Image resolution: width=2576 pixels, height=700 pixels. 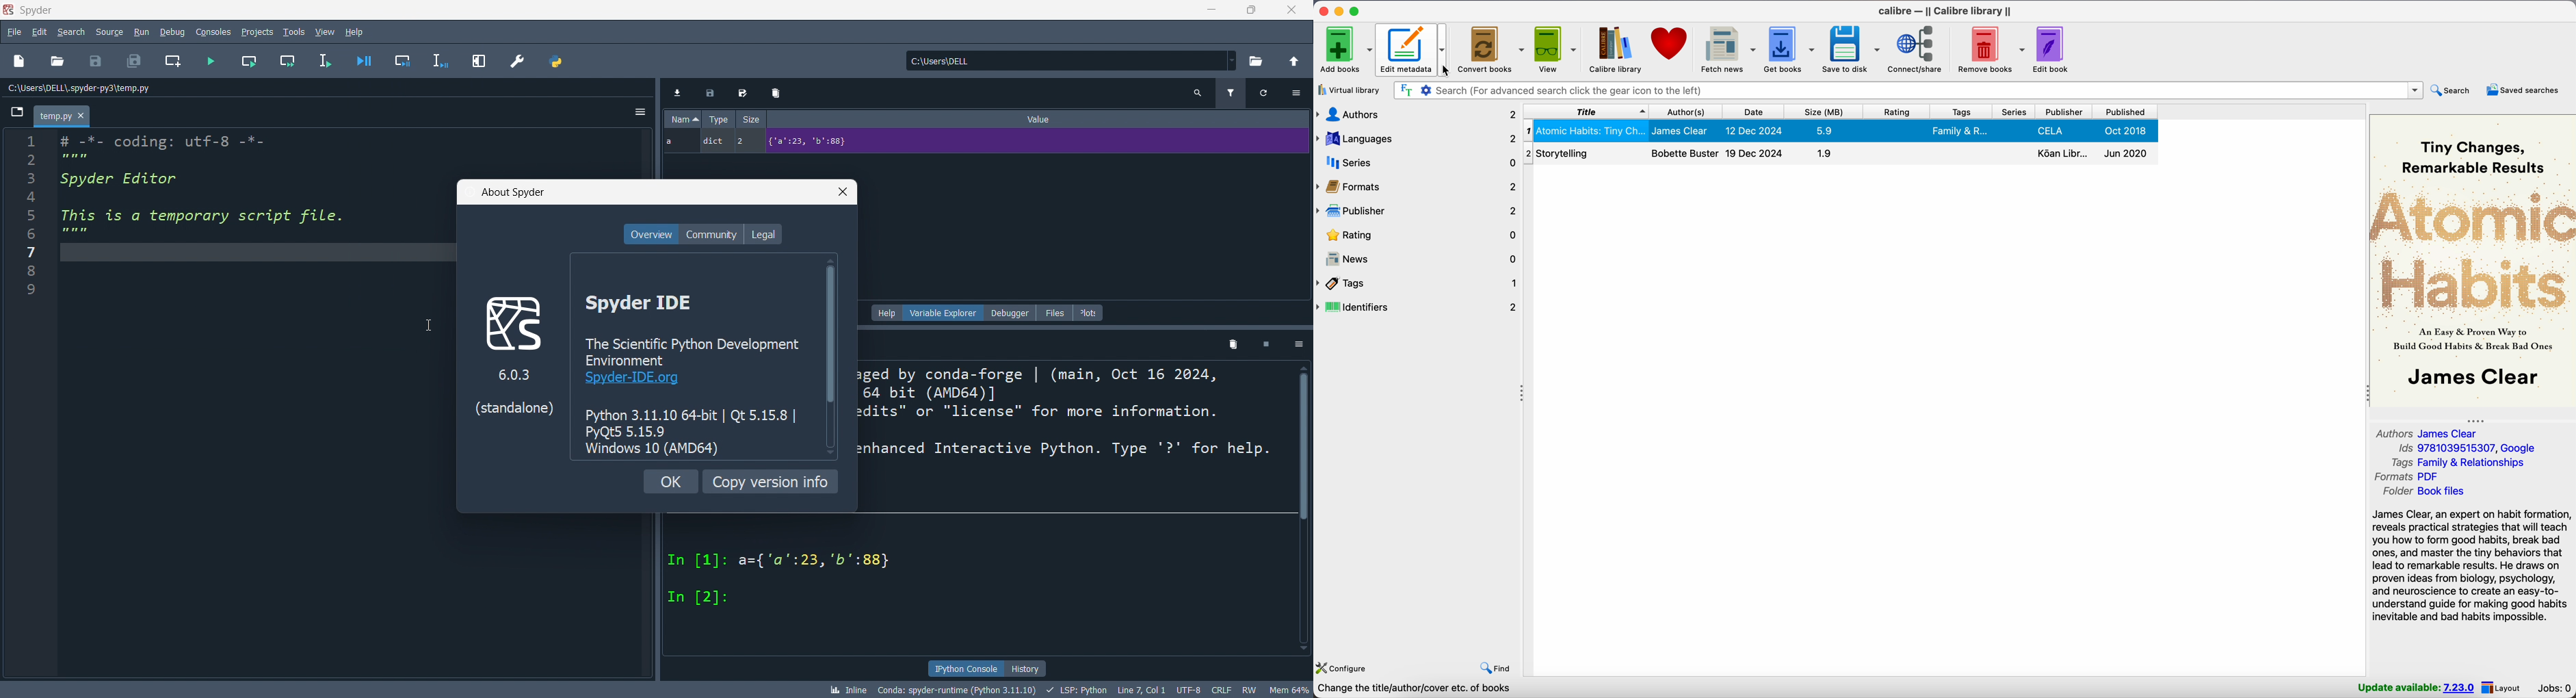 I want to click on author(s), so click(x=1686, y=112).